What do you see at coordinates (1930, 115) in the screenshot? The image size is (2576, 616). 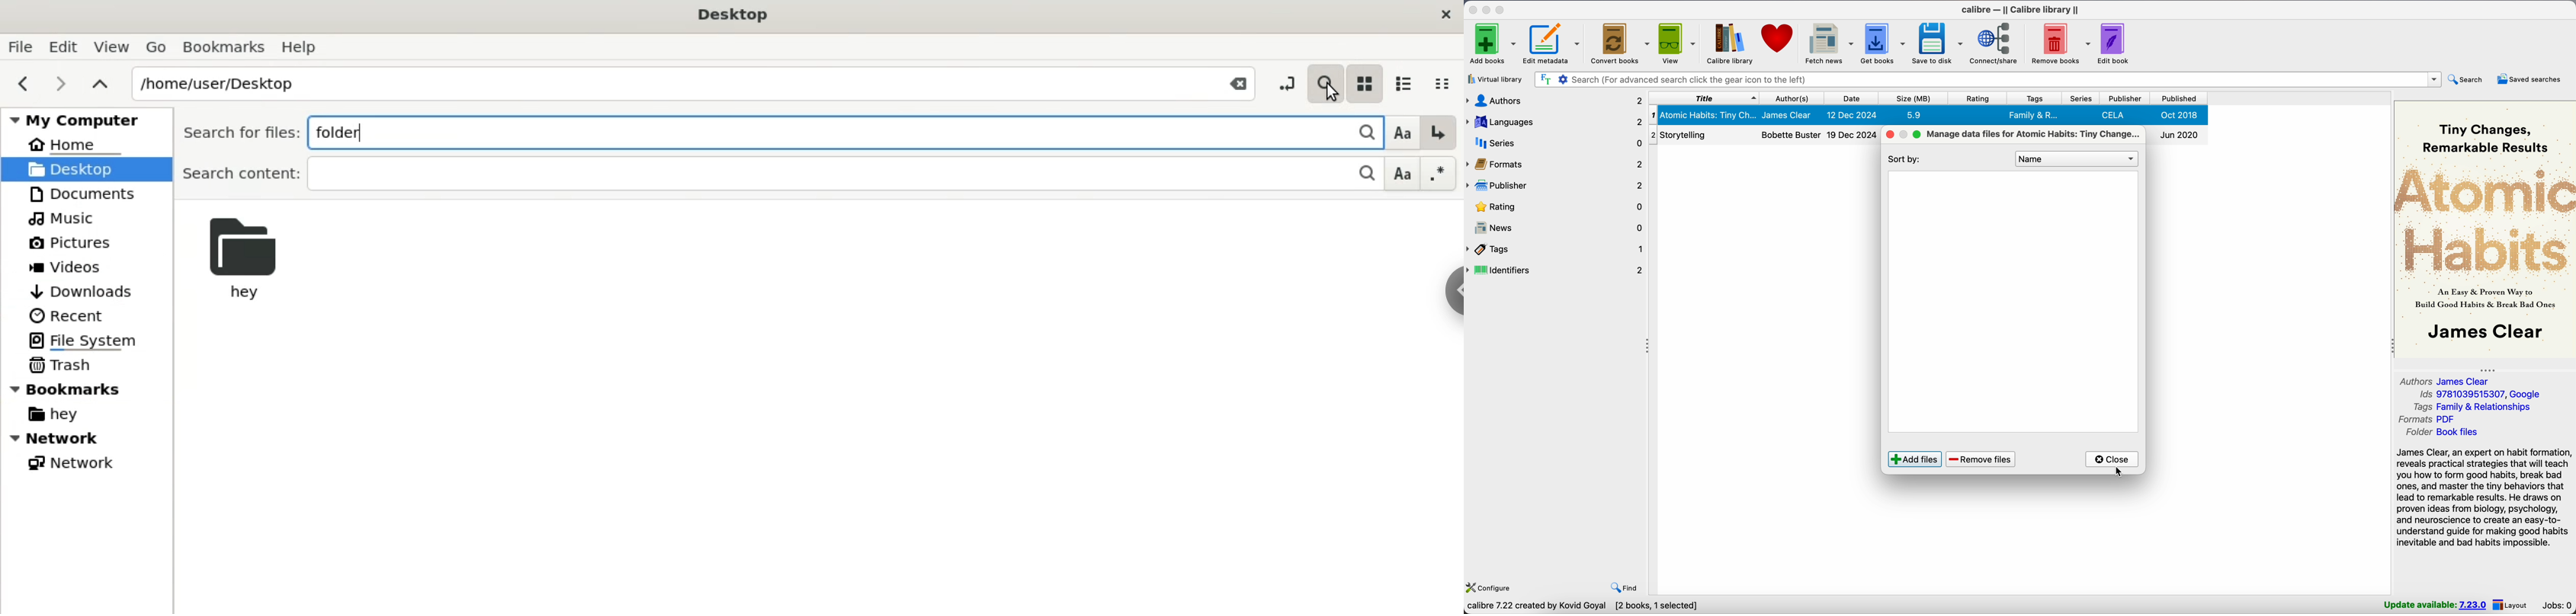 I see `Atomic Habits: Tiny Changes` at bounding box center [1930, 115].